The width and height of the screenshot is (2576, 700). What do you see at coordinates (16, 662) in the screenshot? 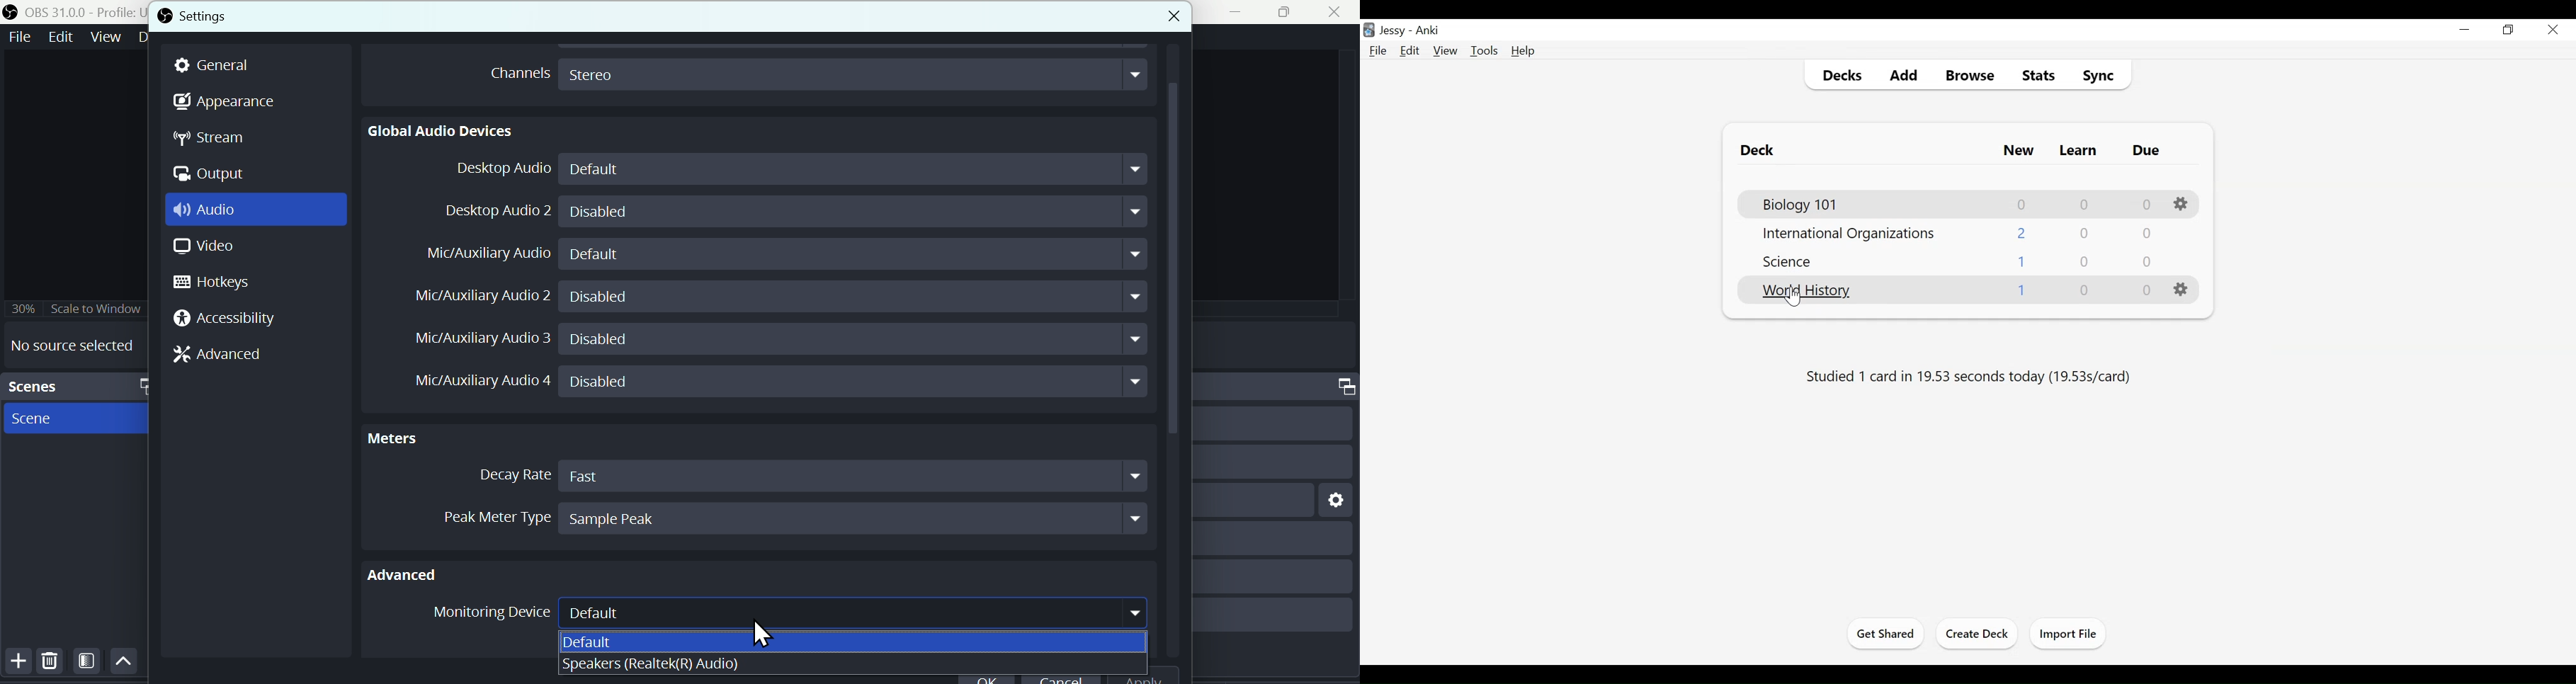
I see `` at bounding box center [16, 662].